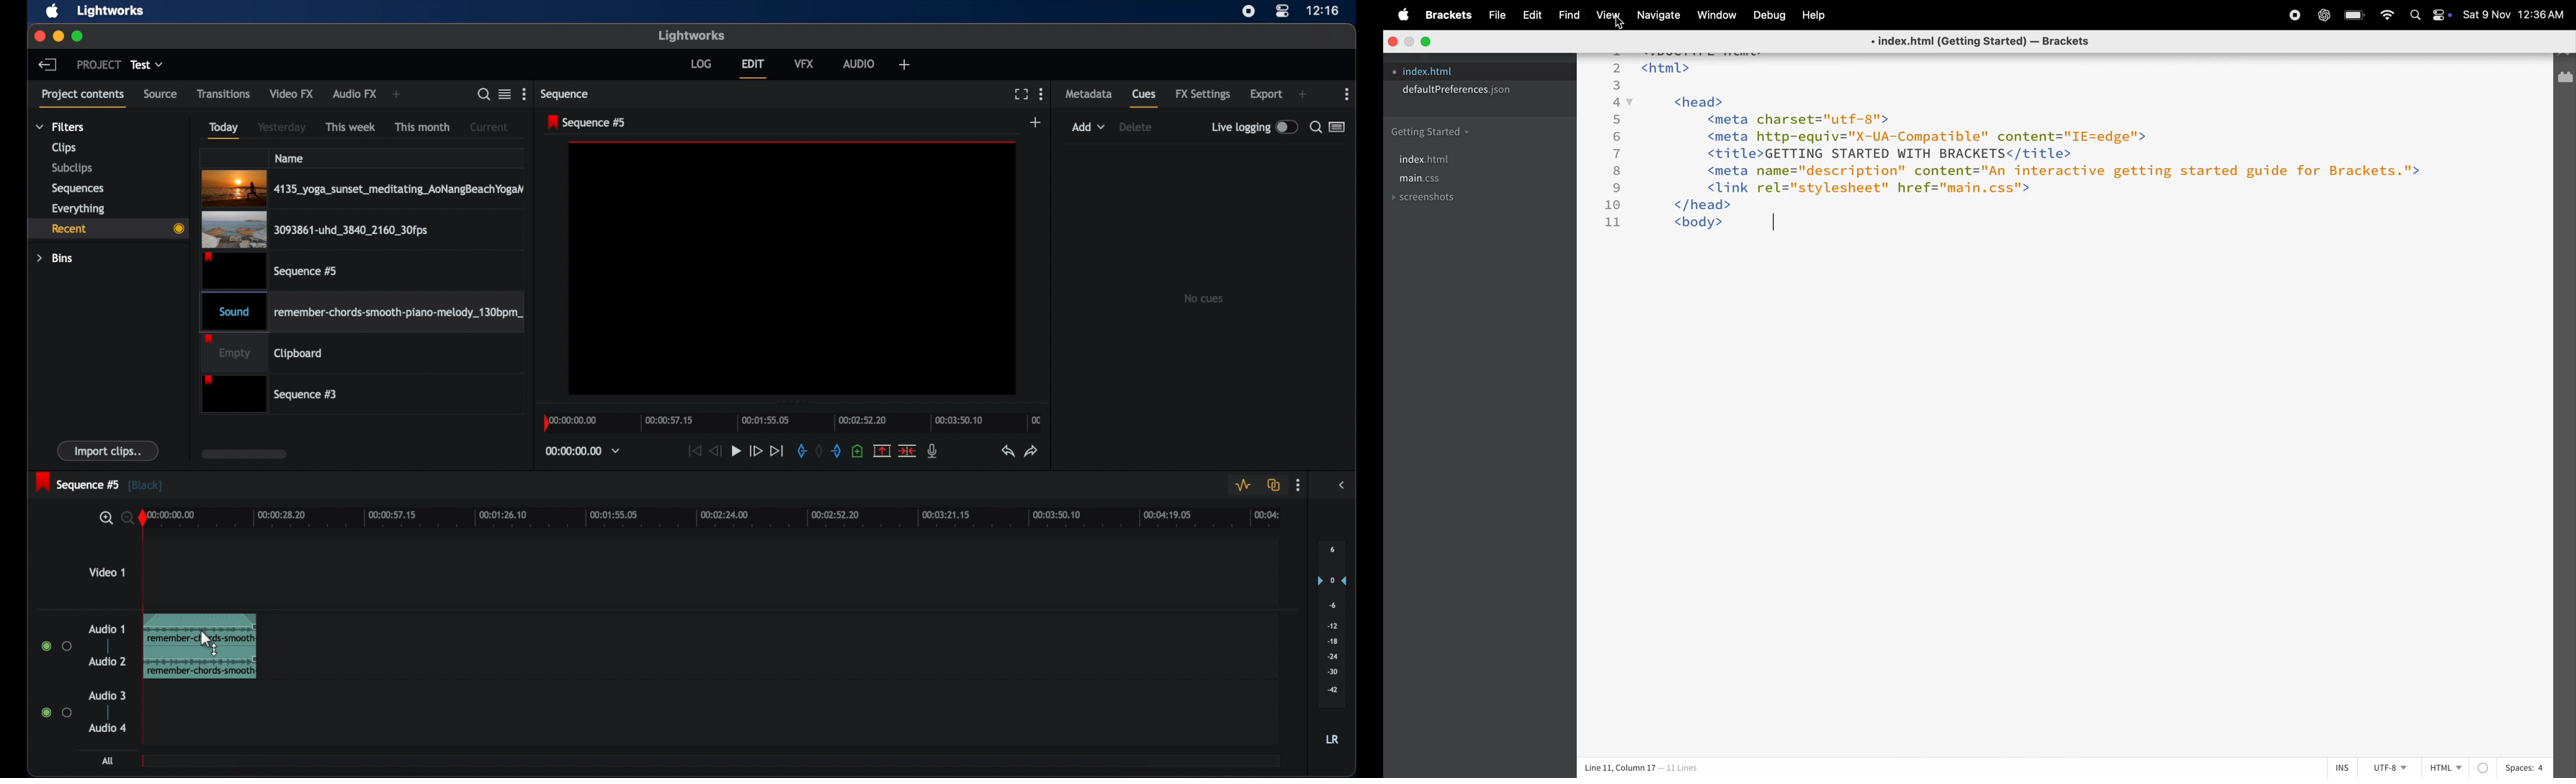  Describe the element at coordinates (1426, 201) in the screenshot. I see `screenshots` at that location.